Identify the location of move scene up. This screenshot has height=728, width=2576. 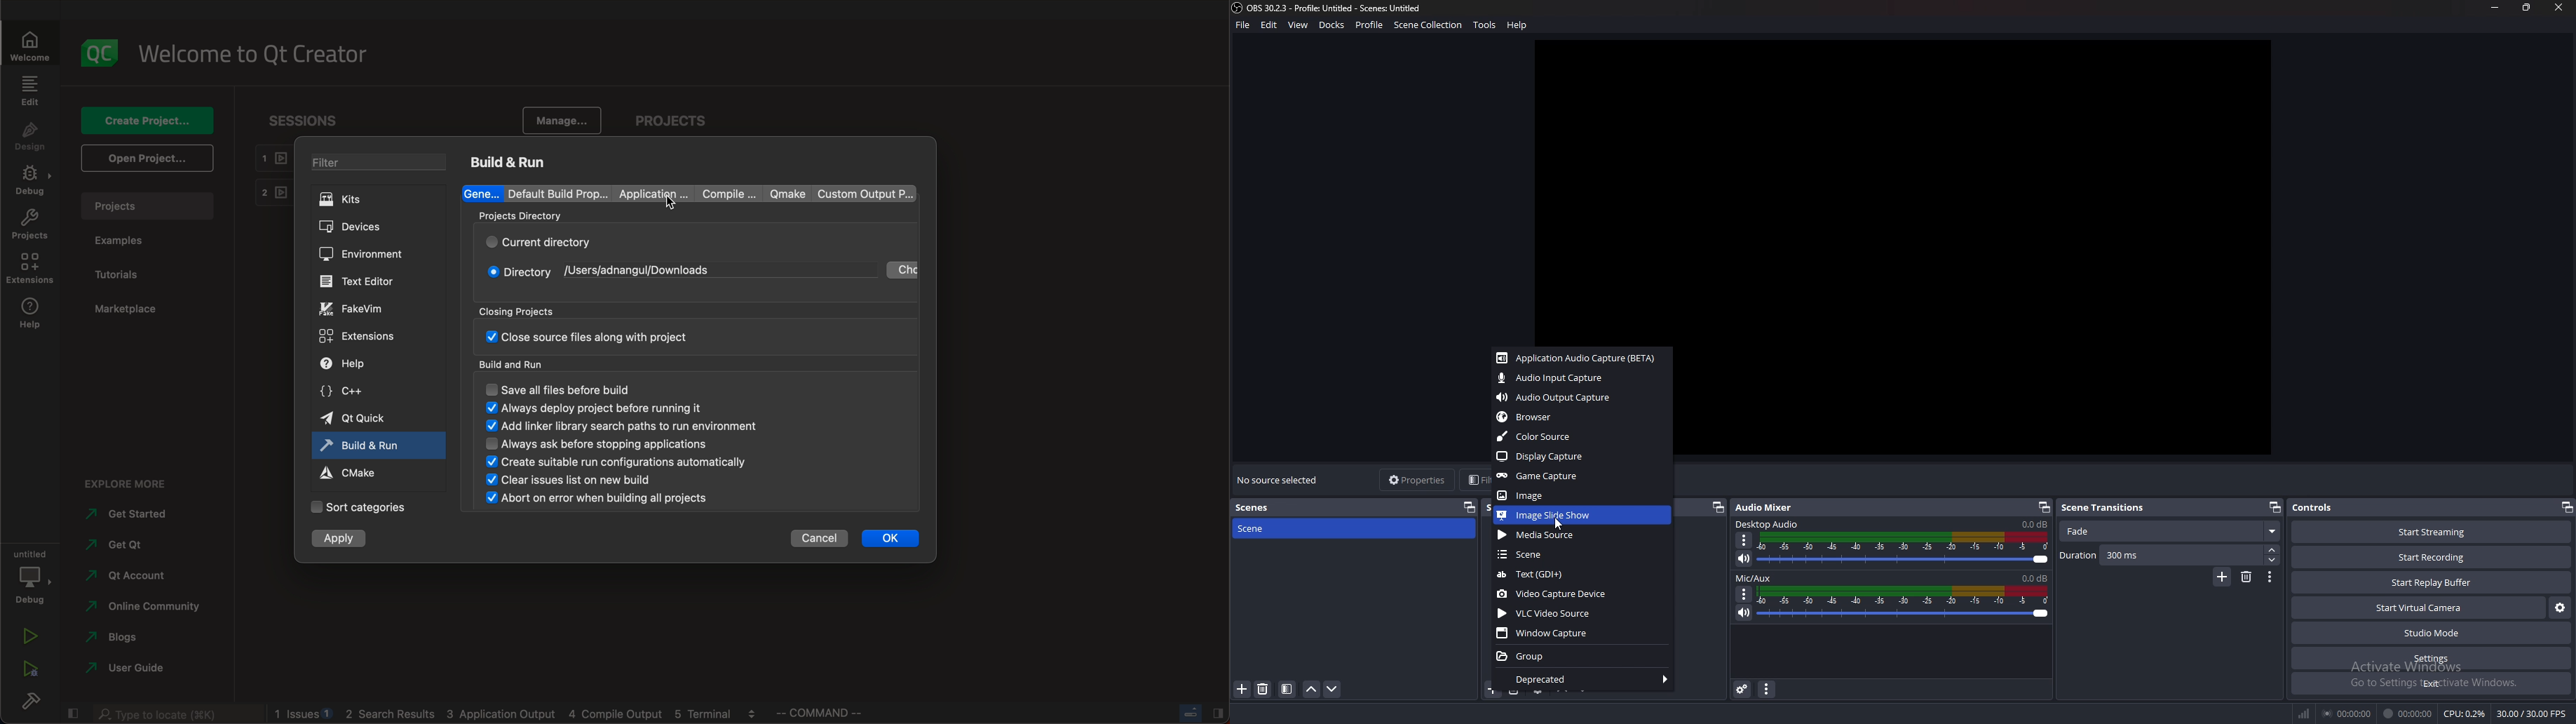
(1313, 690).